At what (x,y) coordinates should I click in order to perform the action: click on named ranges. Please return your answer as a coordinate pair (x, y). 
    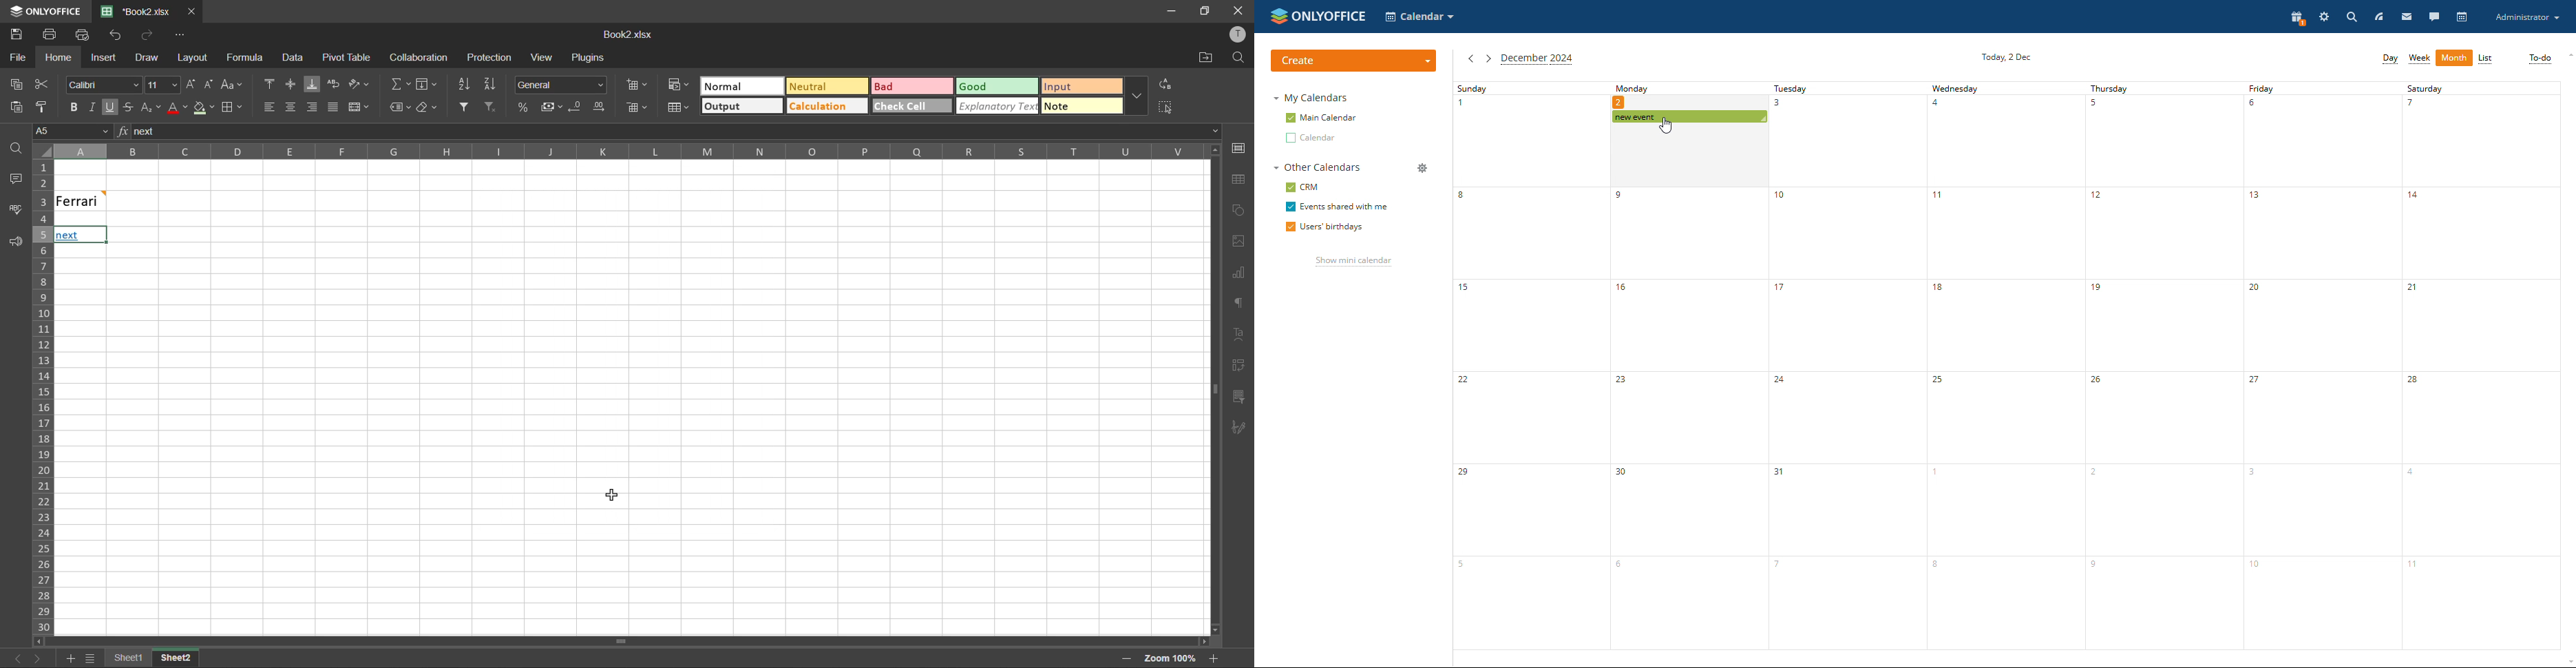
    Looking at the image, I should click on (400, 108).